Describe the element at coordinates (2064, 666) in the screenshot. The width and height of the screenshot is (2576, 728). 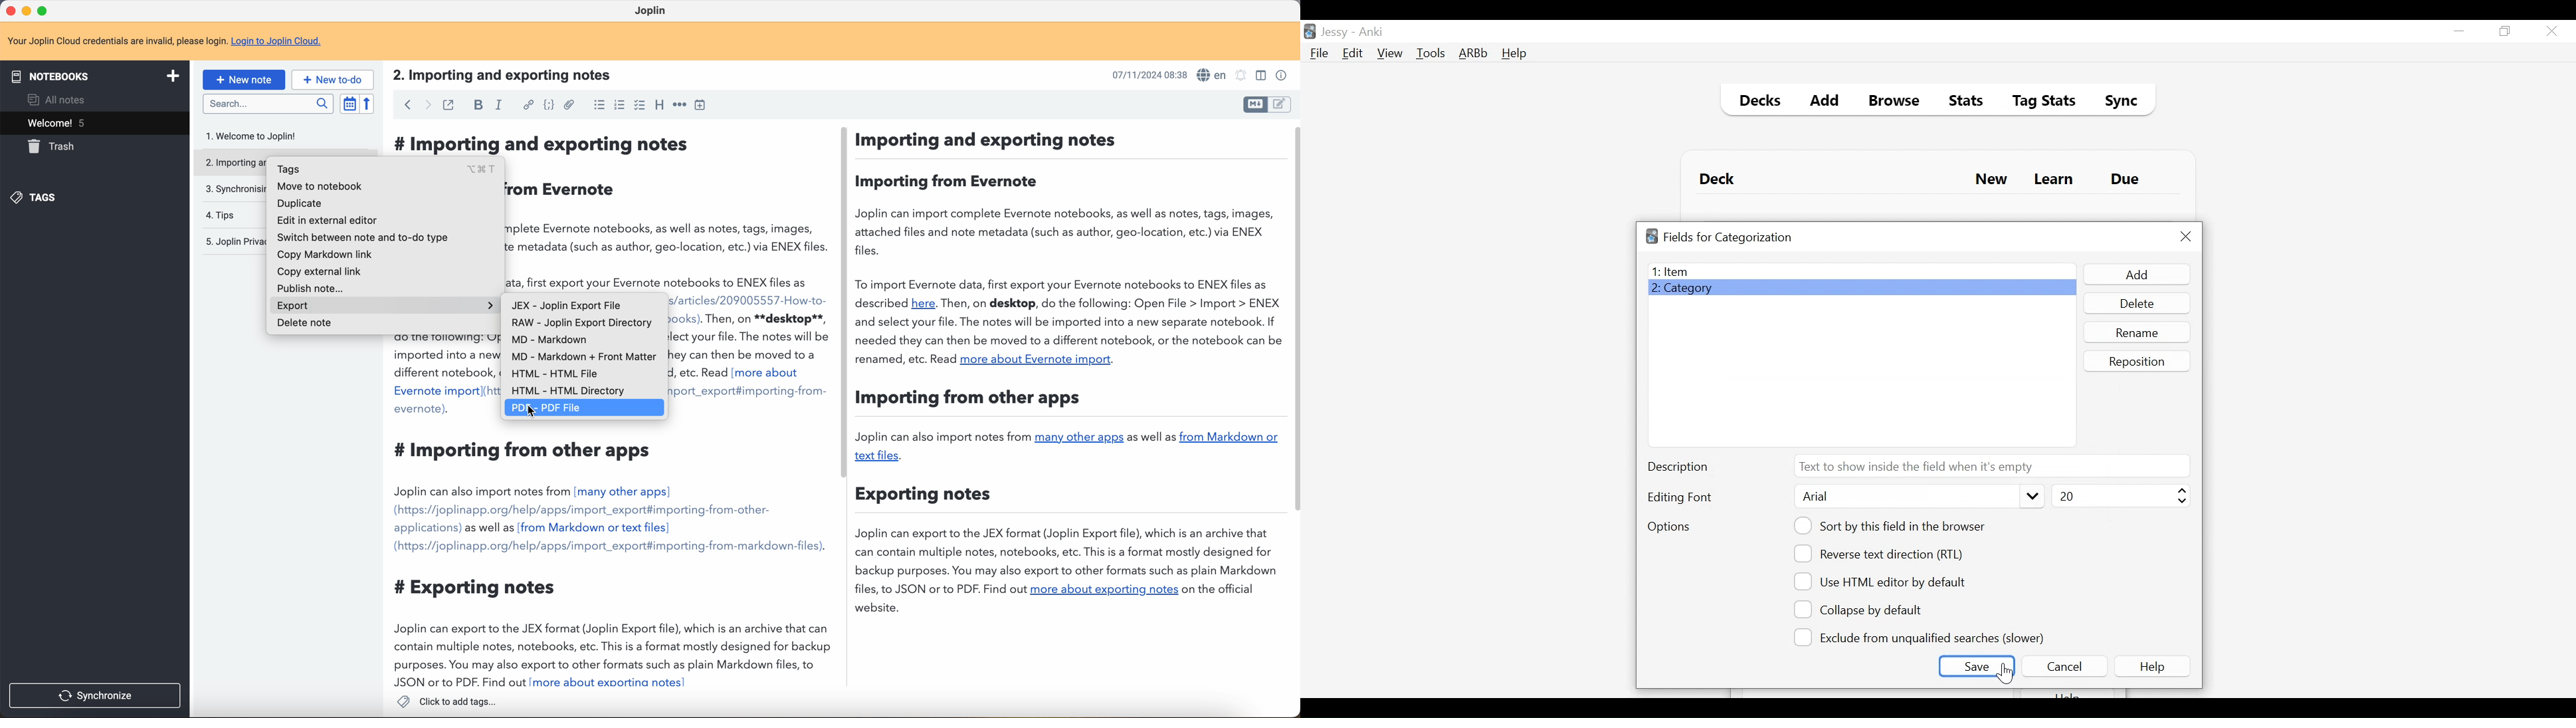
I see `Cancel` at that location.